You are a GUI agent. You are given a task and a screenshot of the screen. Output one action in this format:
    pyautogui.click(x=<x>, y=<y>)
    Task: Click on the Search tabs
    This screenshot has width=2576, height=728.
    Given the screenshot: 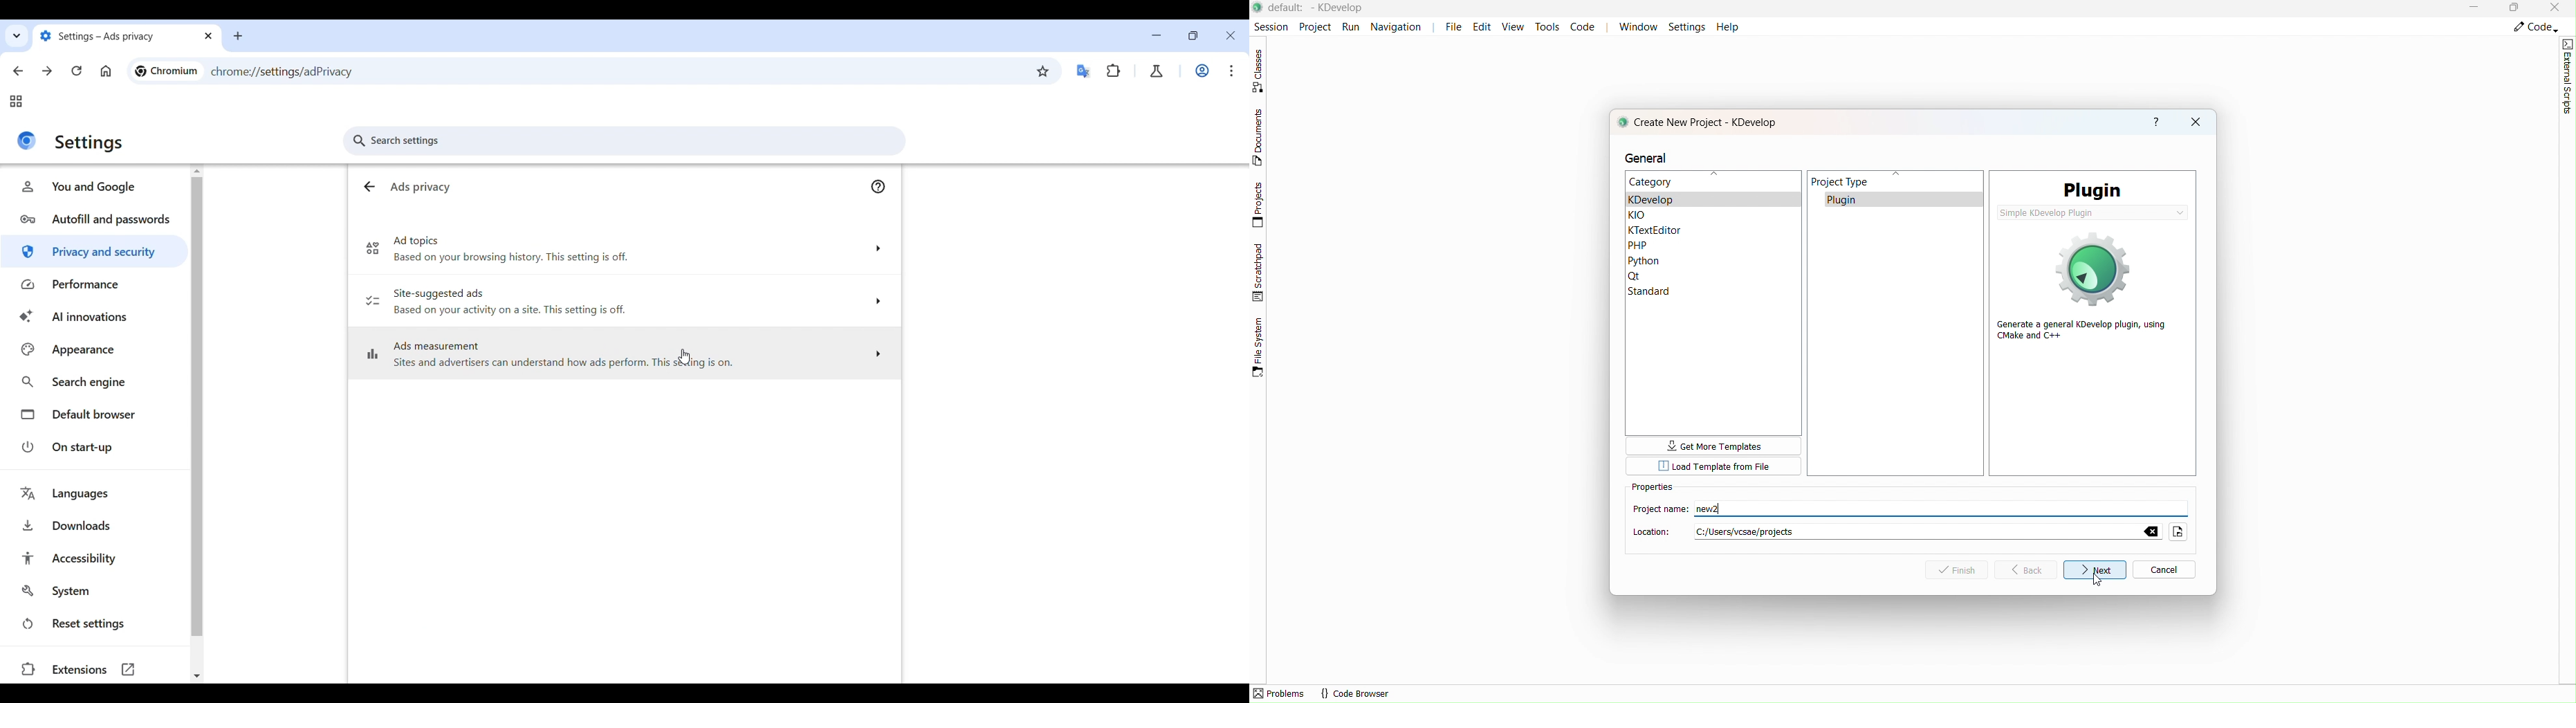 What is the action you would take?
    pyautogui.click(x=18, y=36)
    